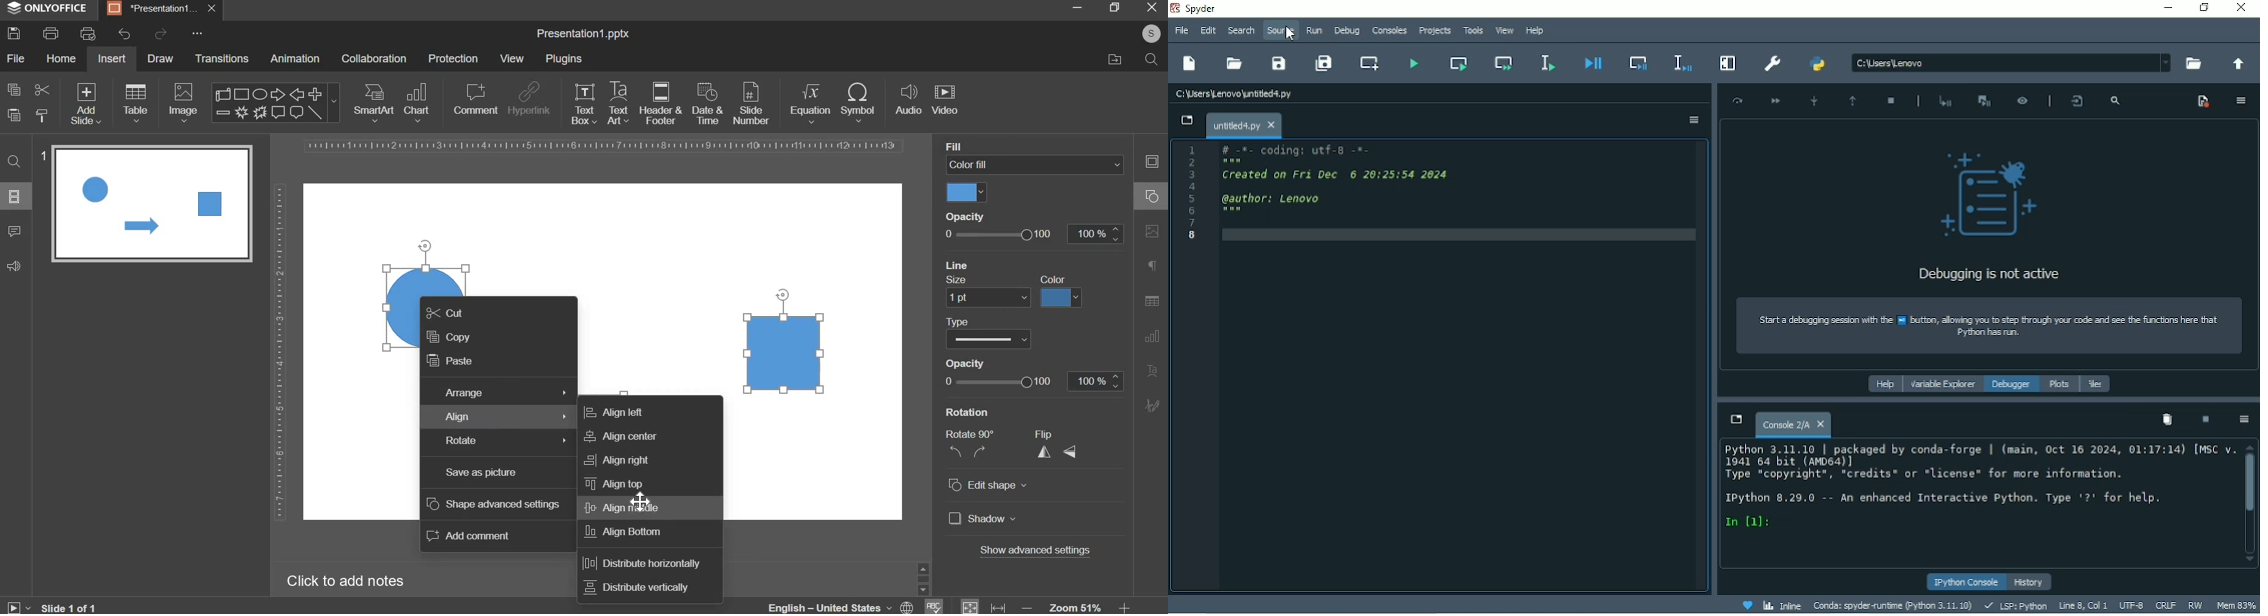 The width and height of the screenshot is (2268, 616). I want to click on Coding, so click(1304, 153).